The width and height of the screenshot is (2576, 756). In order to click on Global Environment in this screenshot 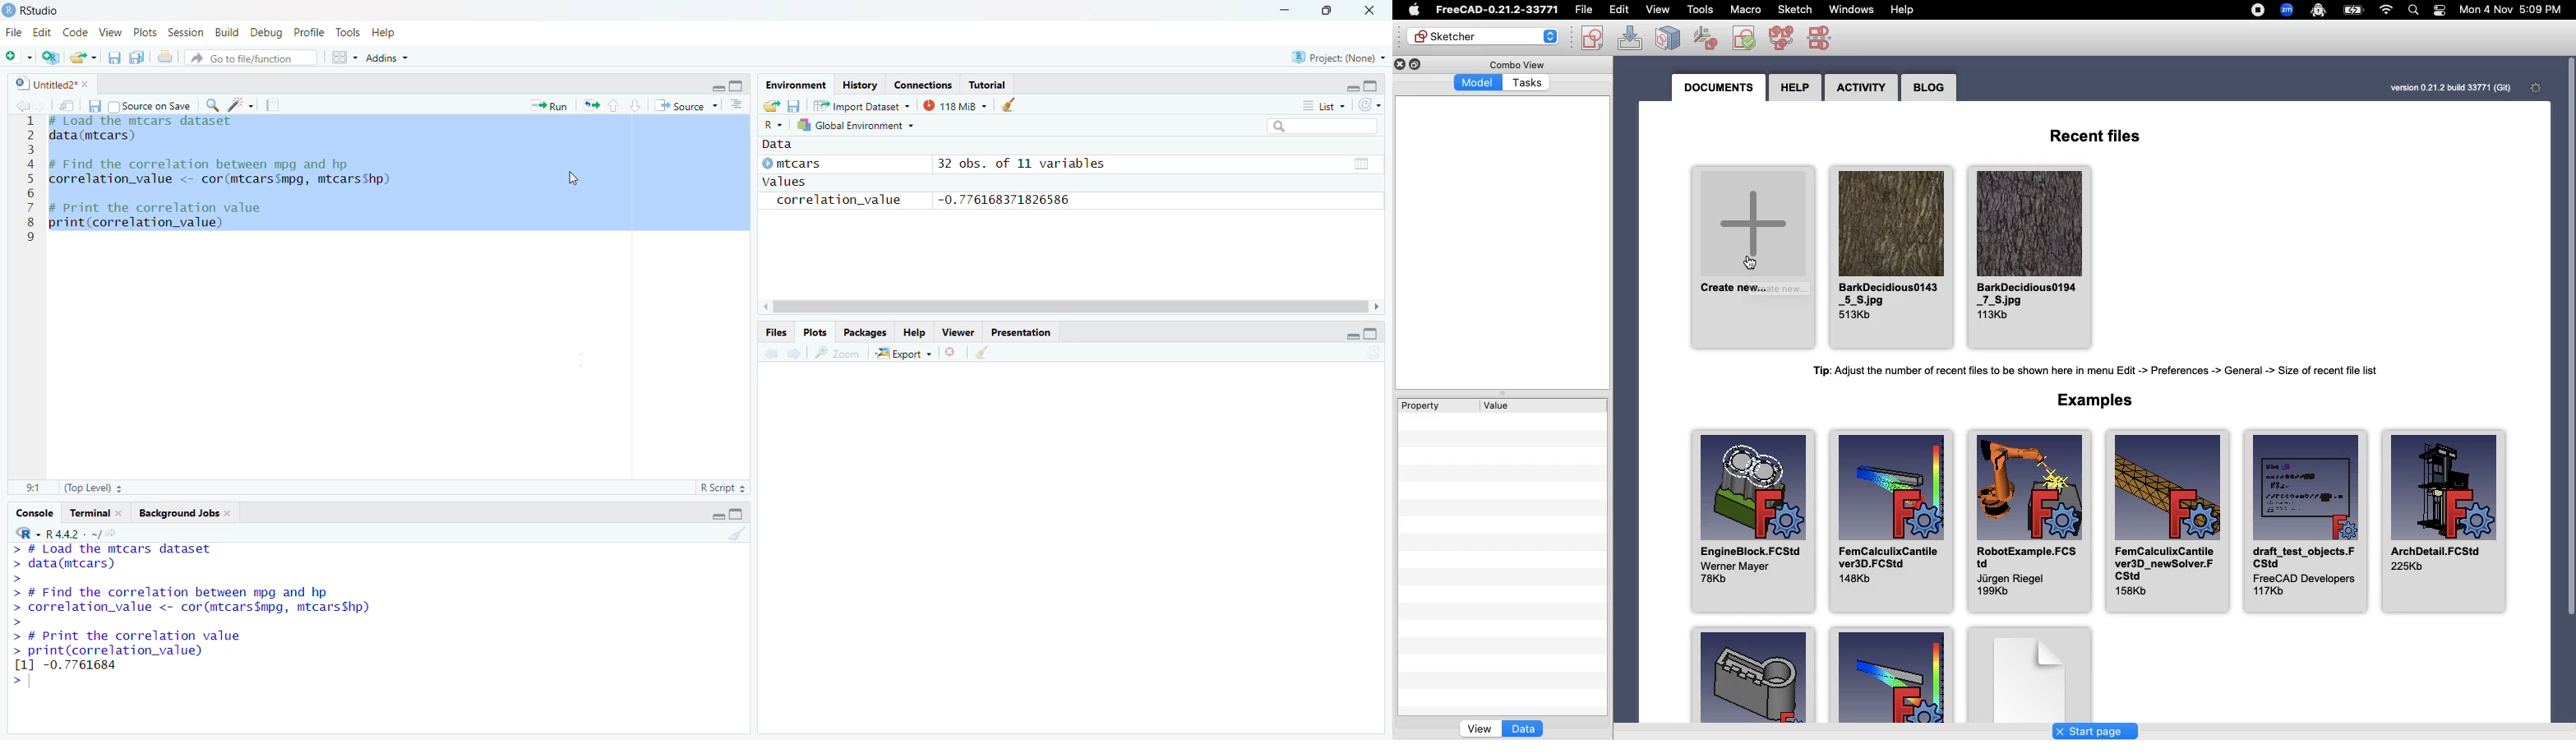, I will do `click(854, 126)`.